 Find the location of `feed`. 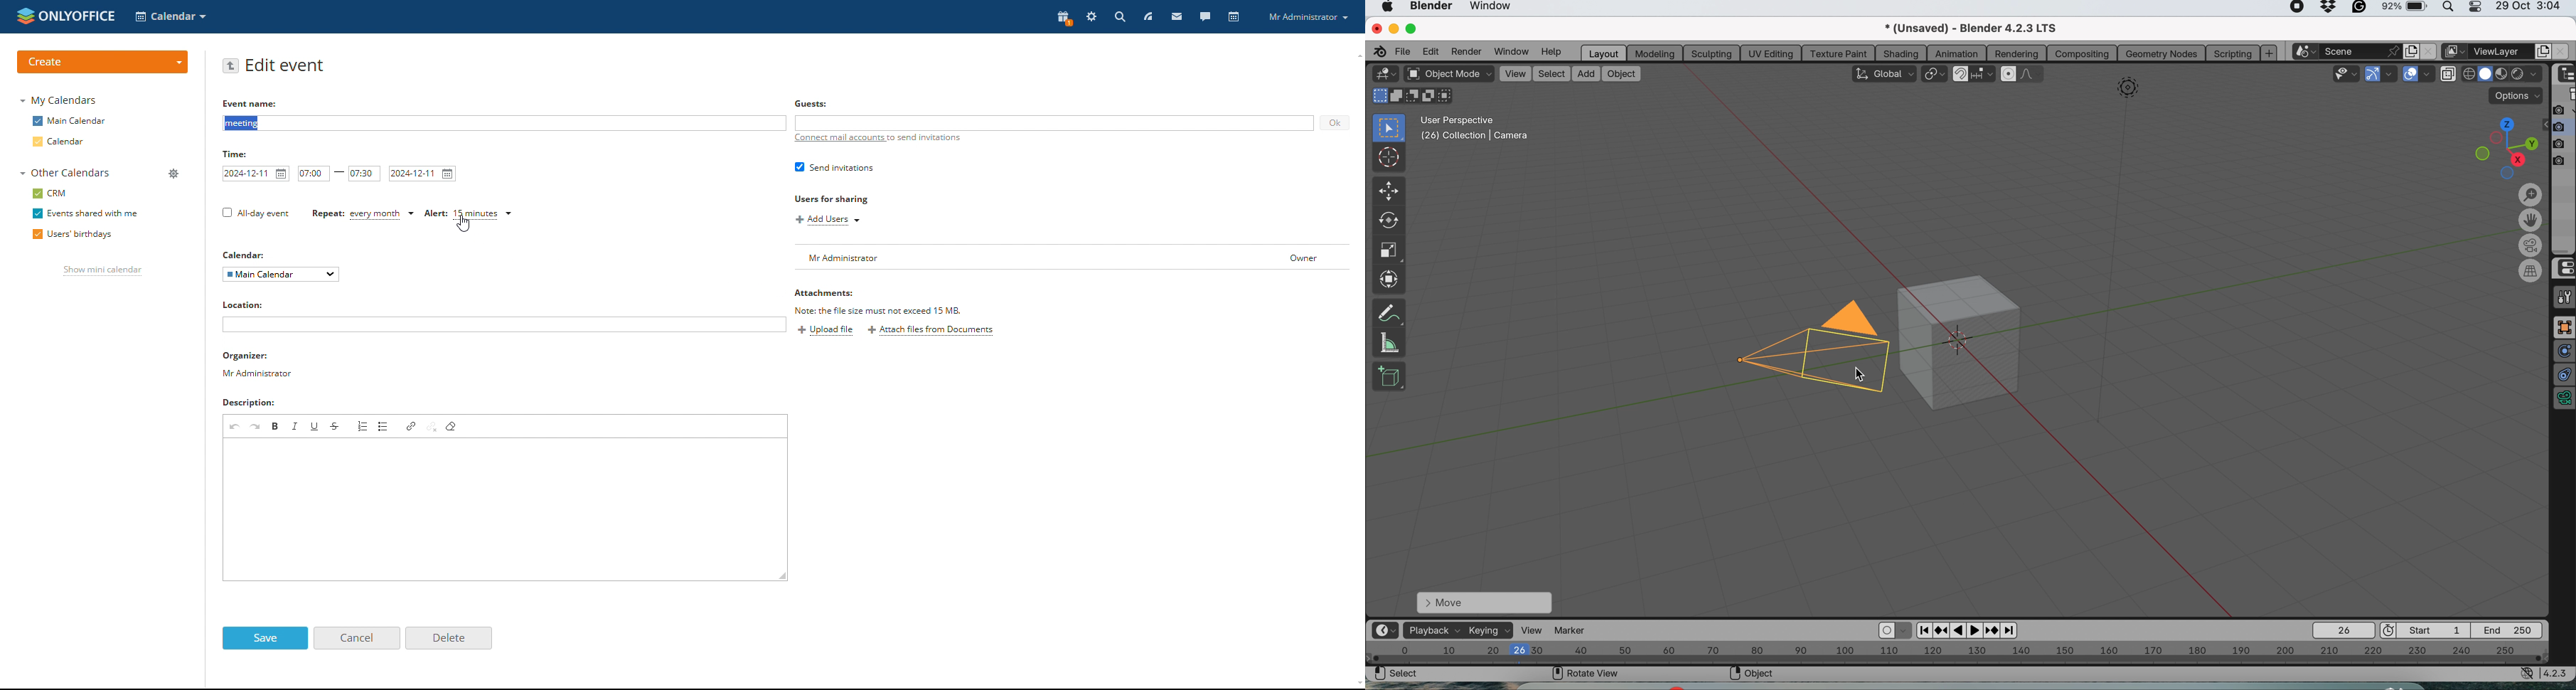

feed is located at coordinates (1148, 16).